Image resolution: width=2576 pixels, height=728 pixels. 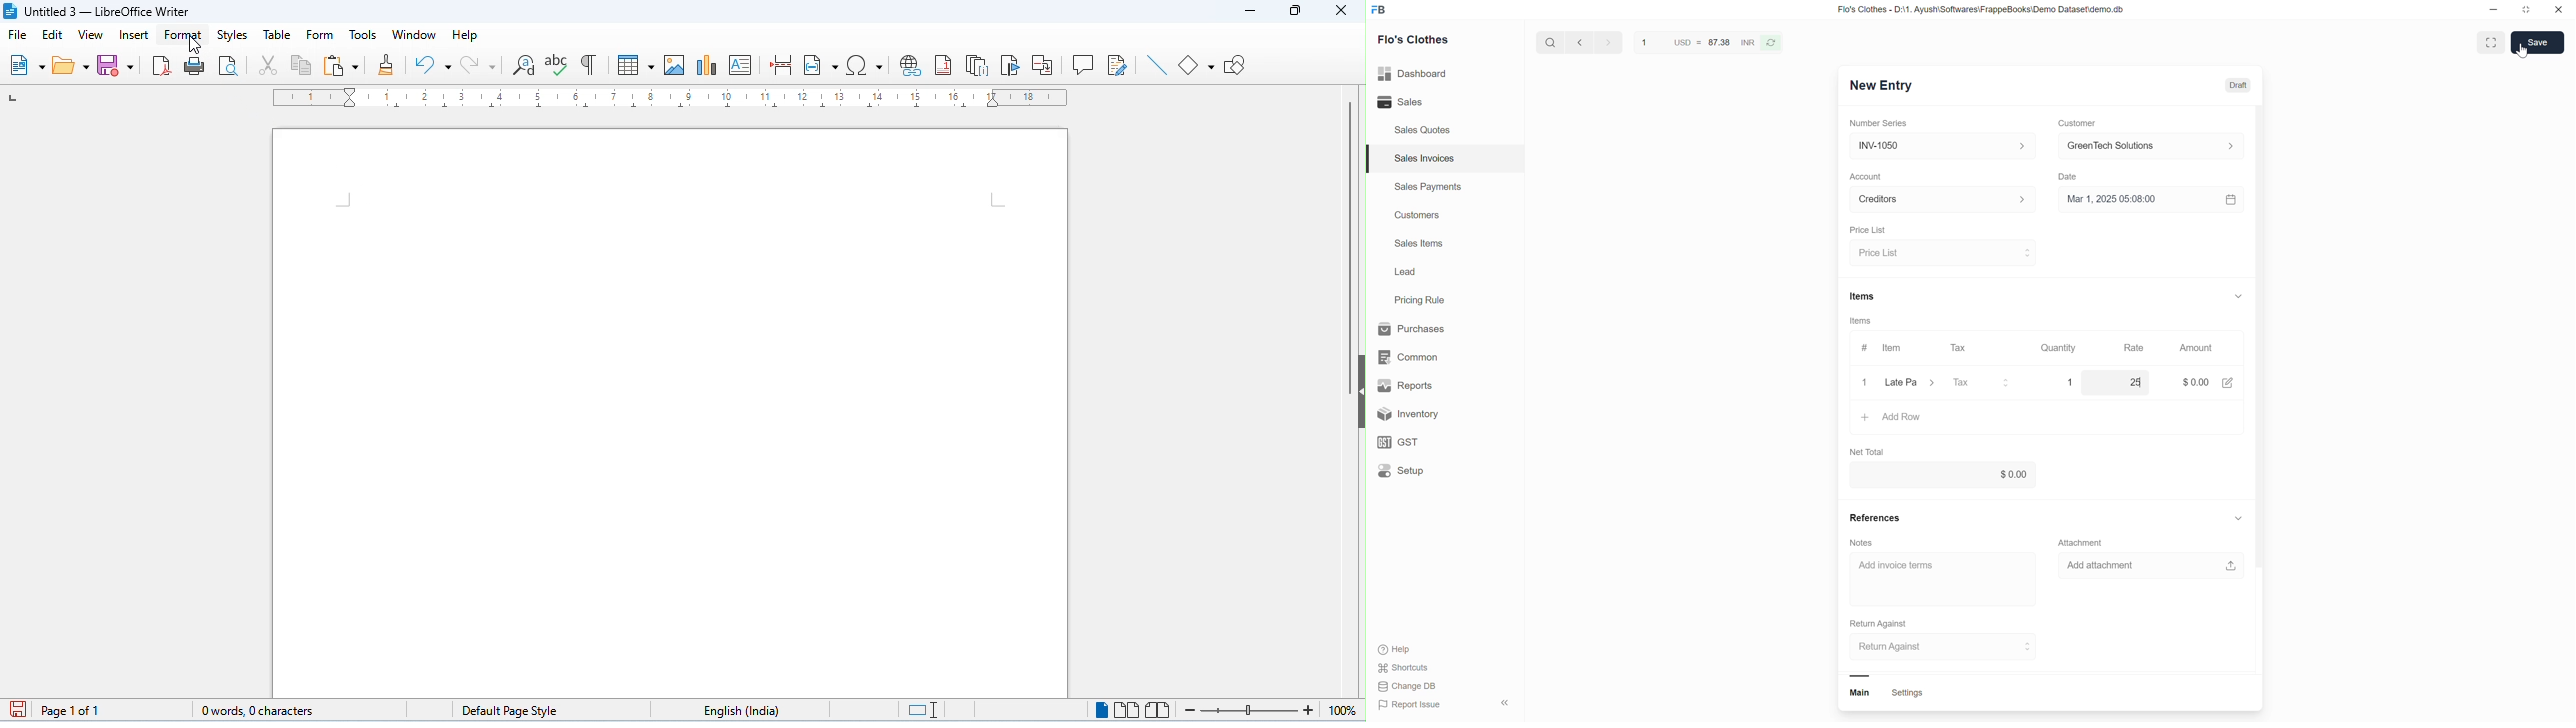 What do you see at coordinates (1908, 694) in the screenshot?
I see `settings` at bounding box center [1908, 694].